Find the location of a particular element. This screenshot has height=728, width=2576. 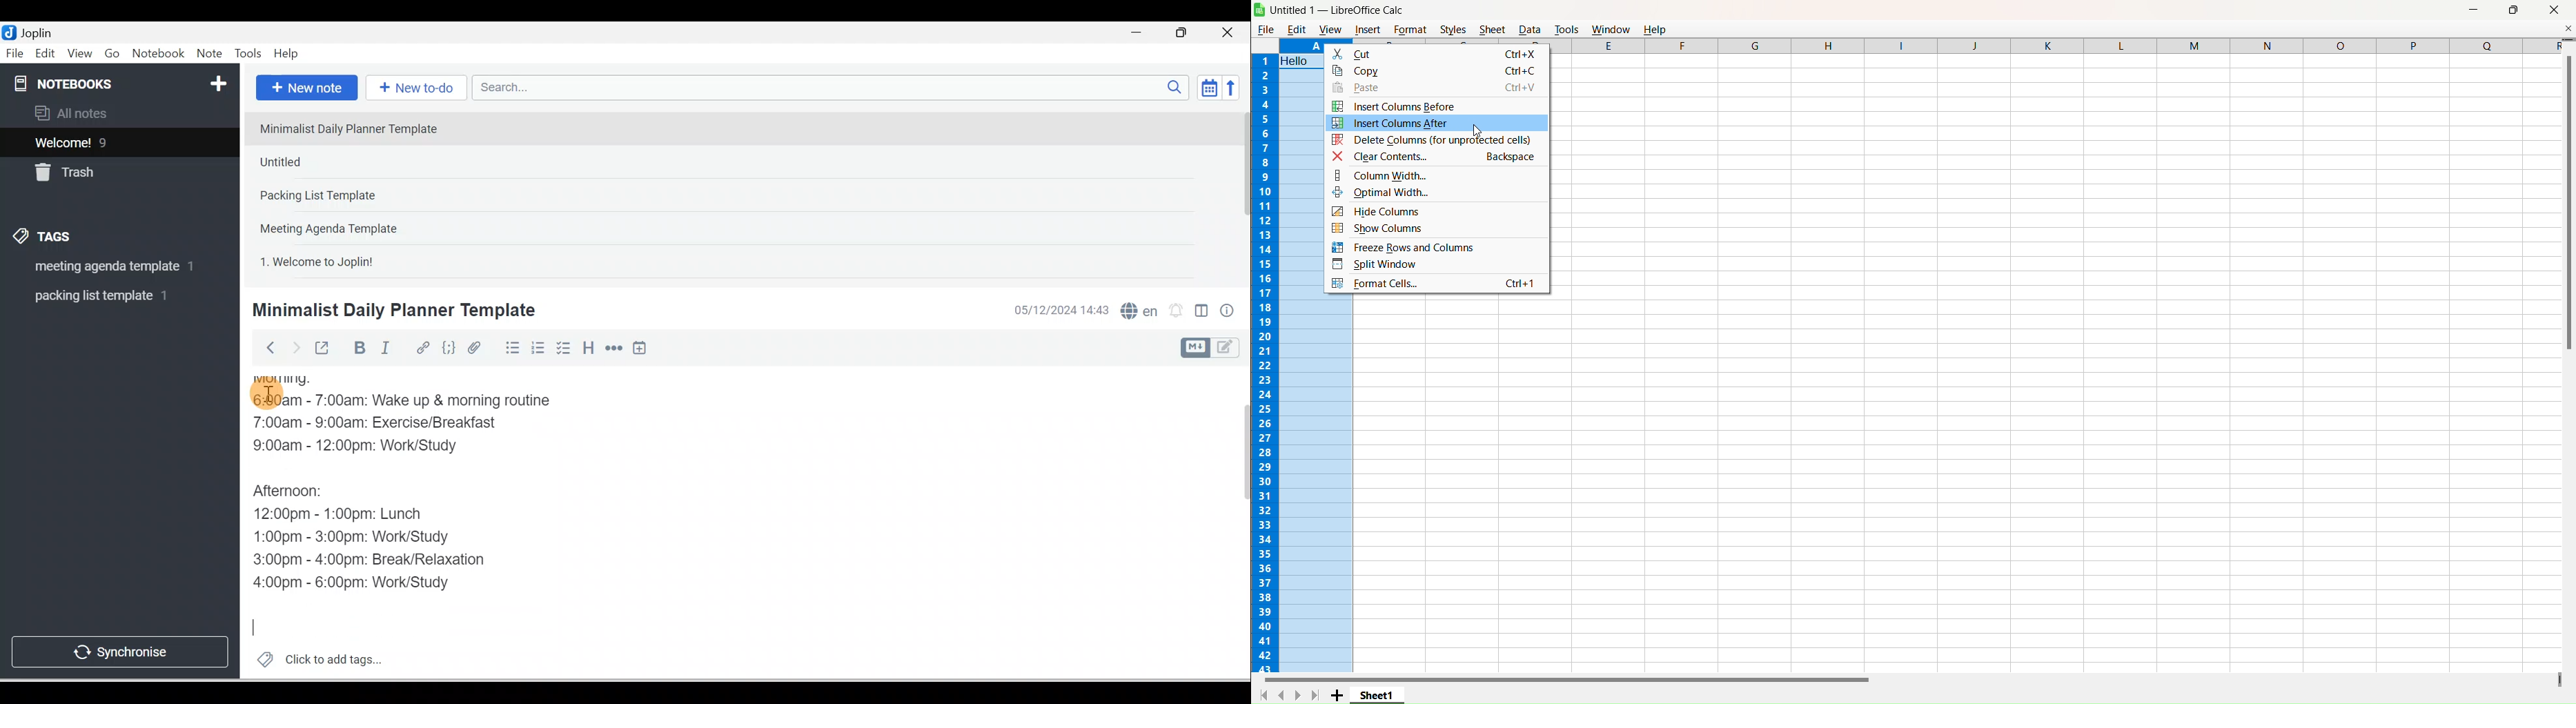

Maximise is located at coordinates (1186, 33).